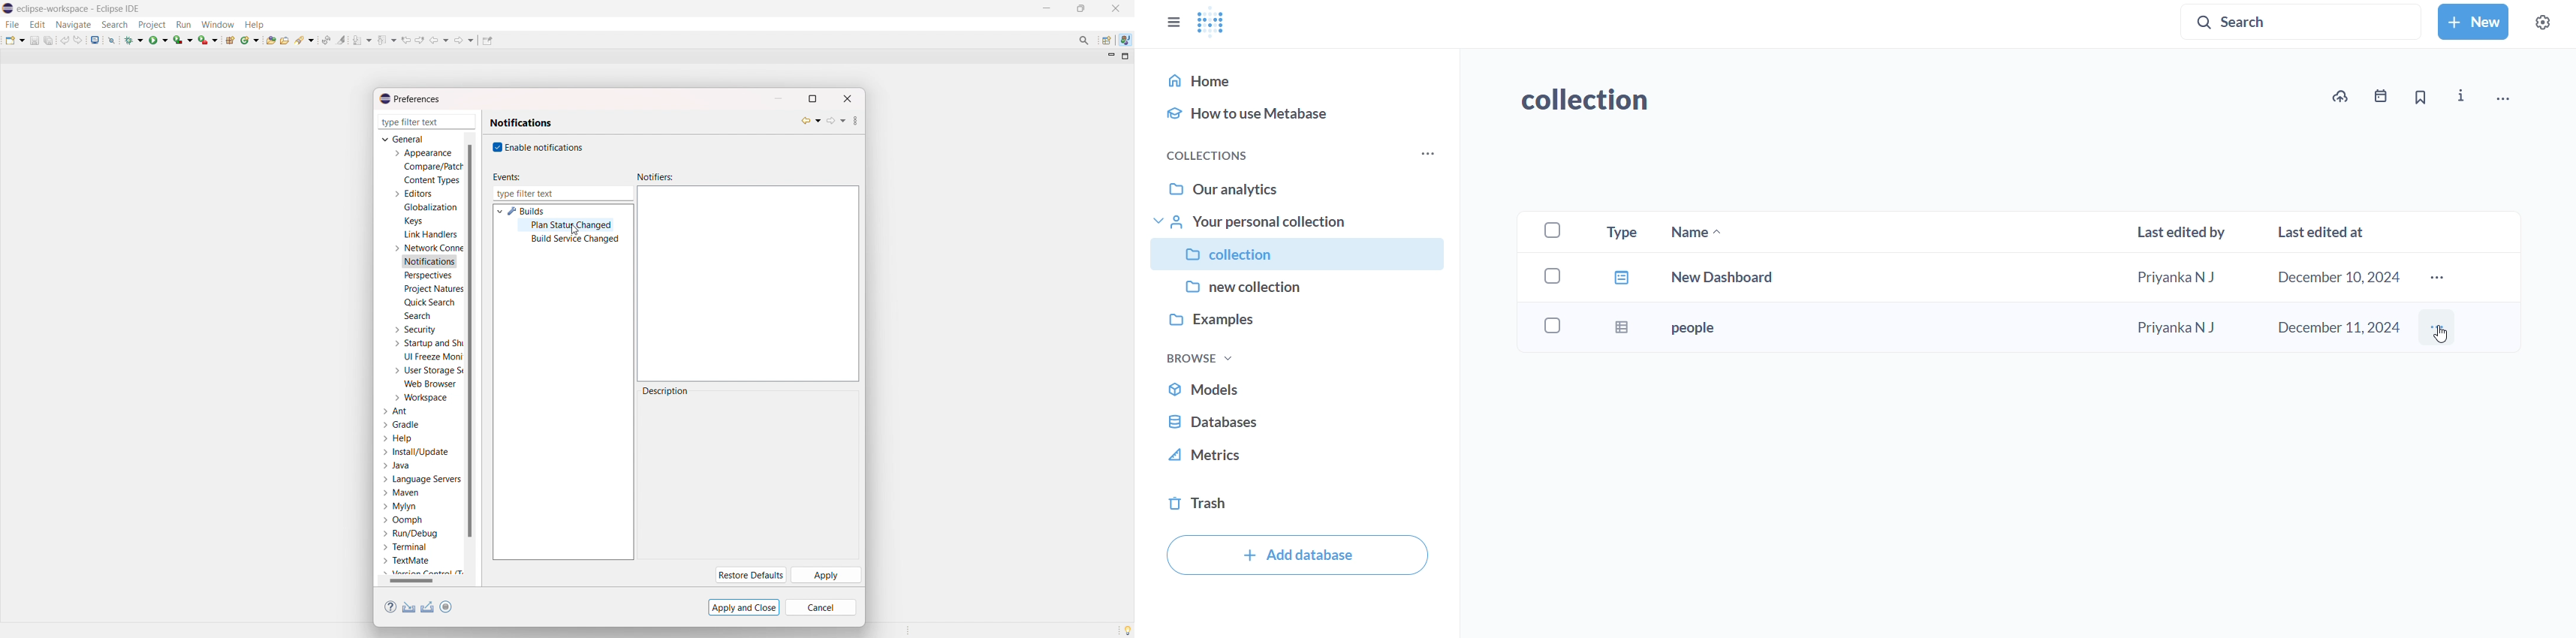  What do you see at coordinates (251, 40) in the screenshot?
I see `new java class` at bounding box center [251, 40].